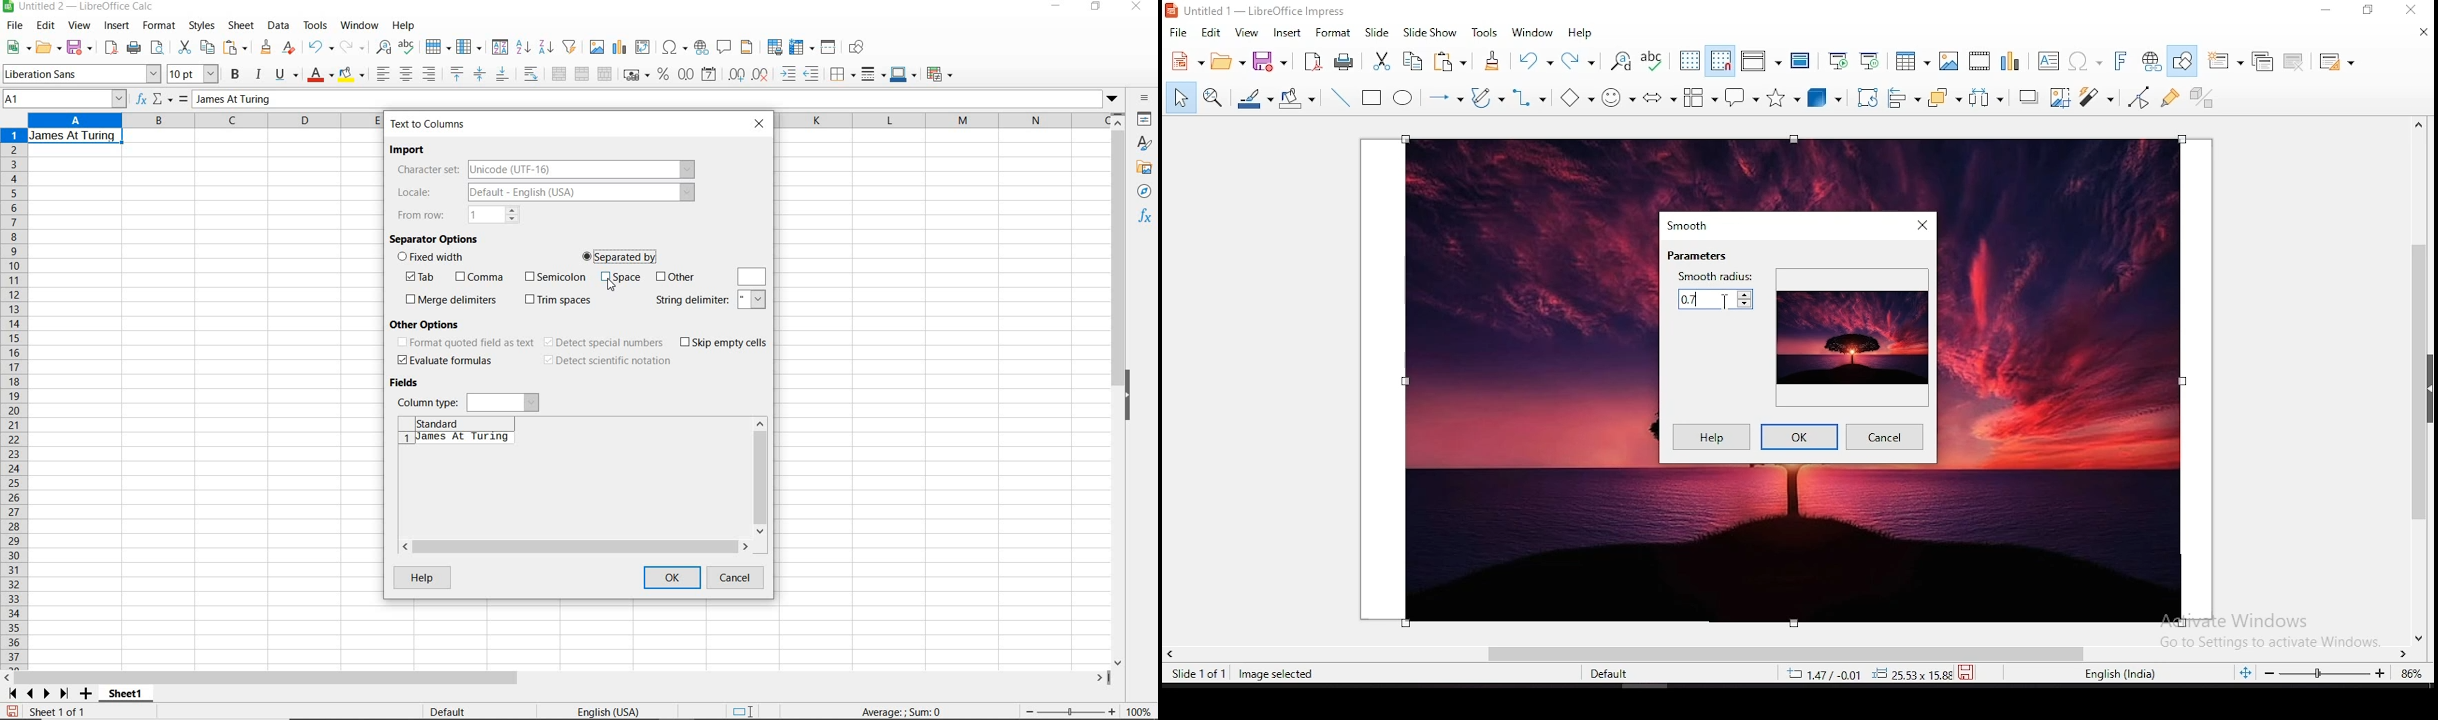  Describe the element at coordinates (621, 255) in the screenshot. I see `separated by` at that location.